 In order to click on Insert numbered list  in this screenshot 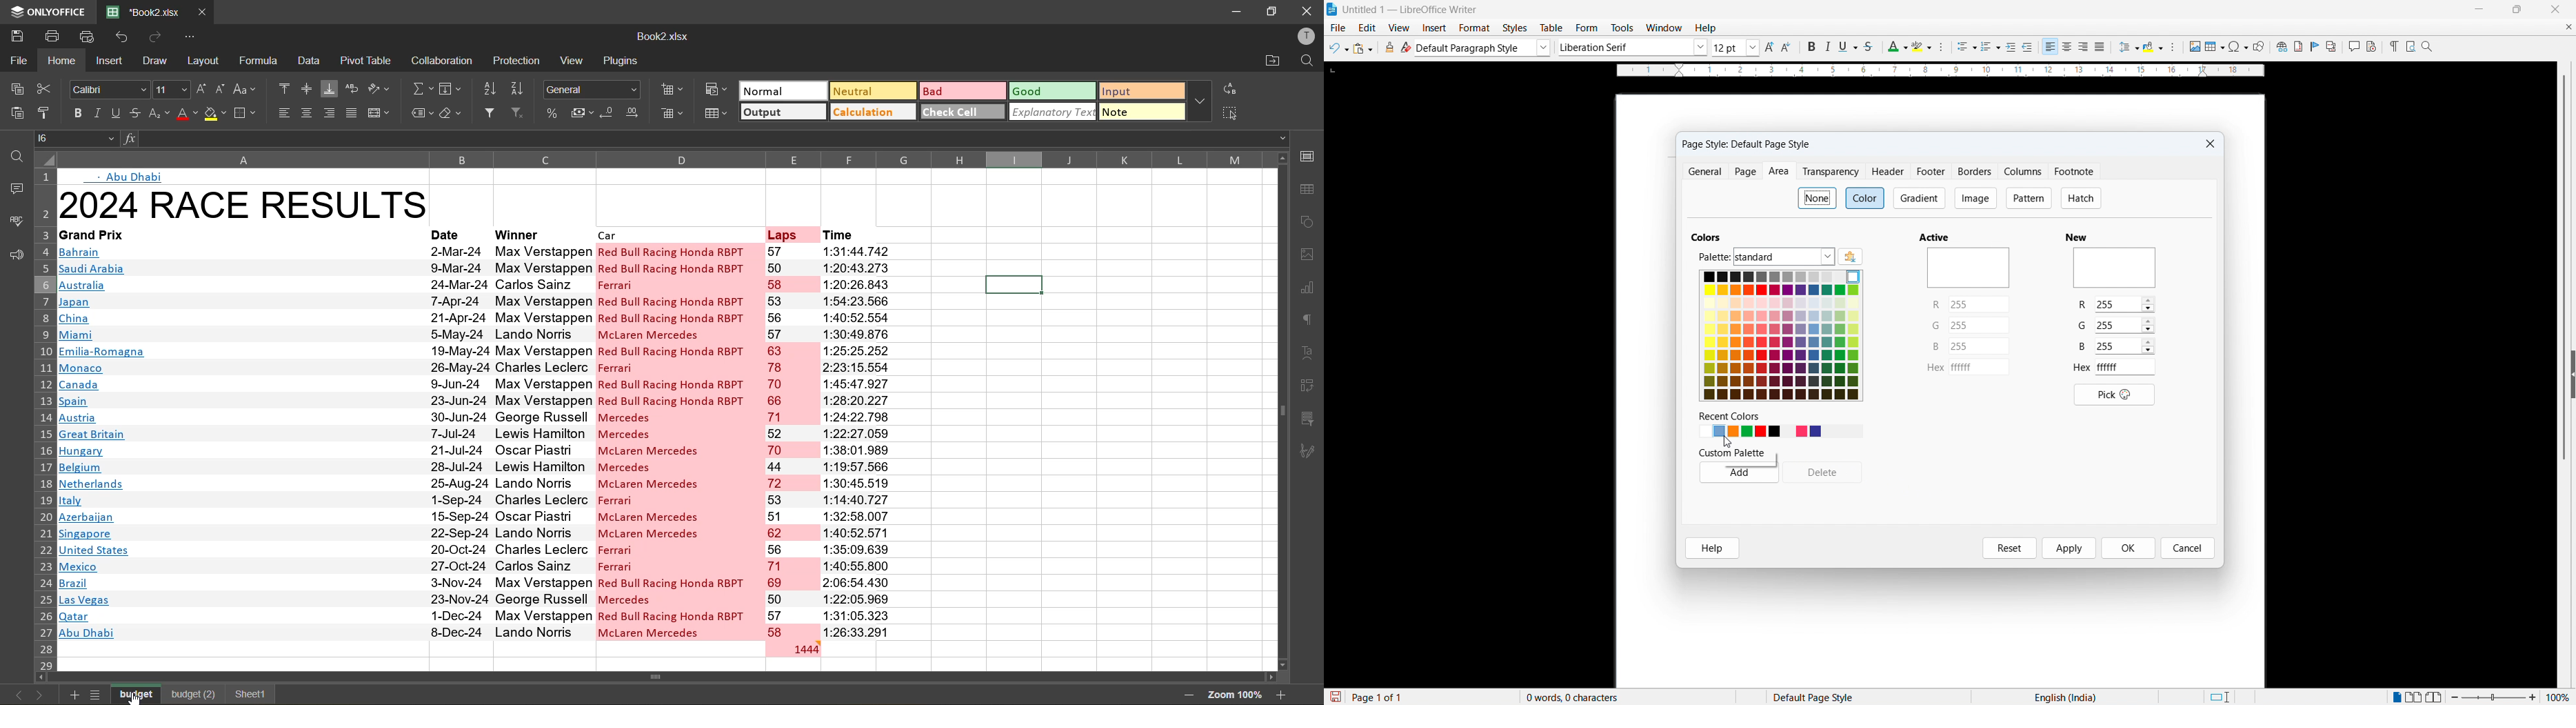, I will do `click(1991, 48)`.